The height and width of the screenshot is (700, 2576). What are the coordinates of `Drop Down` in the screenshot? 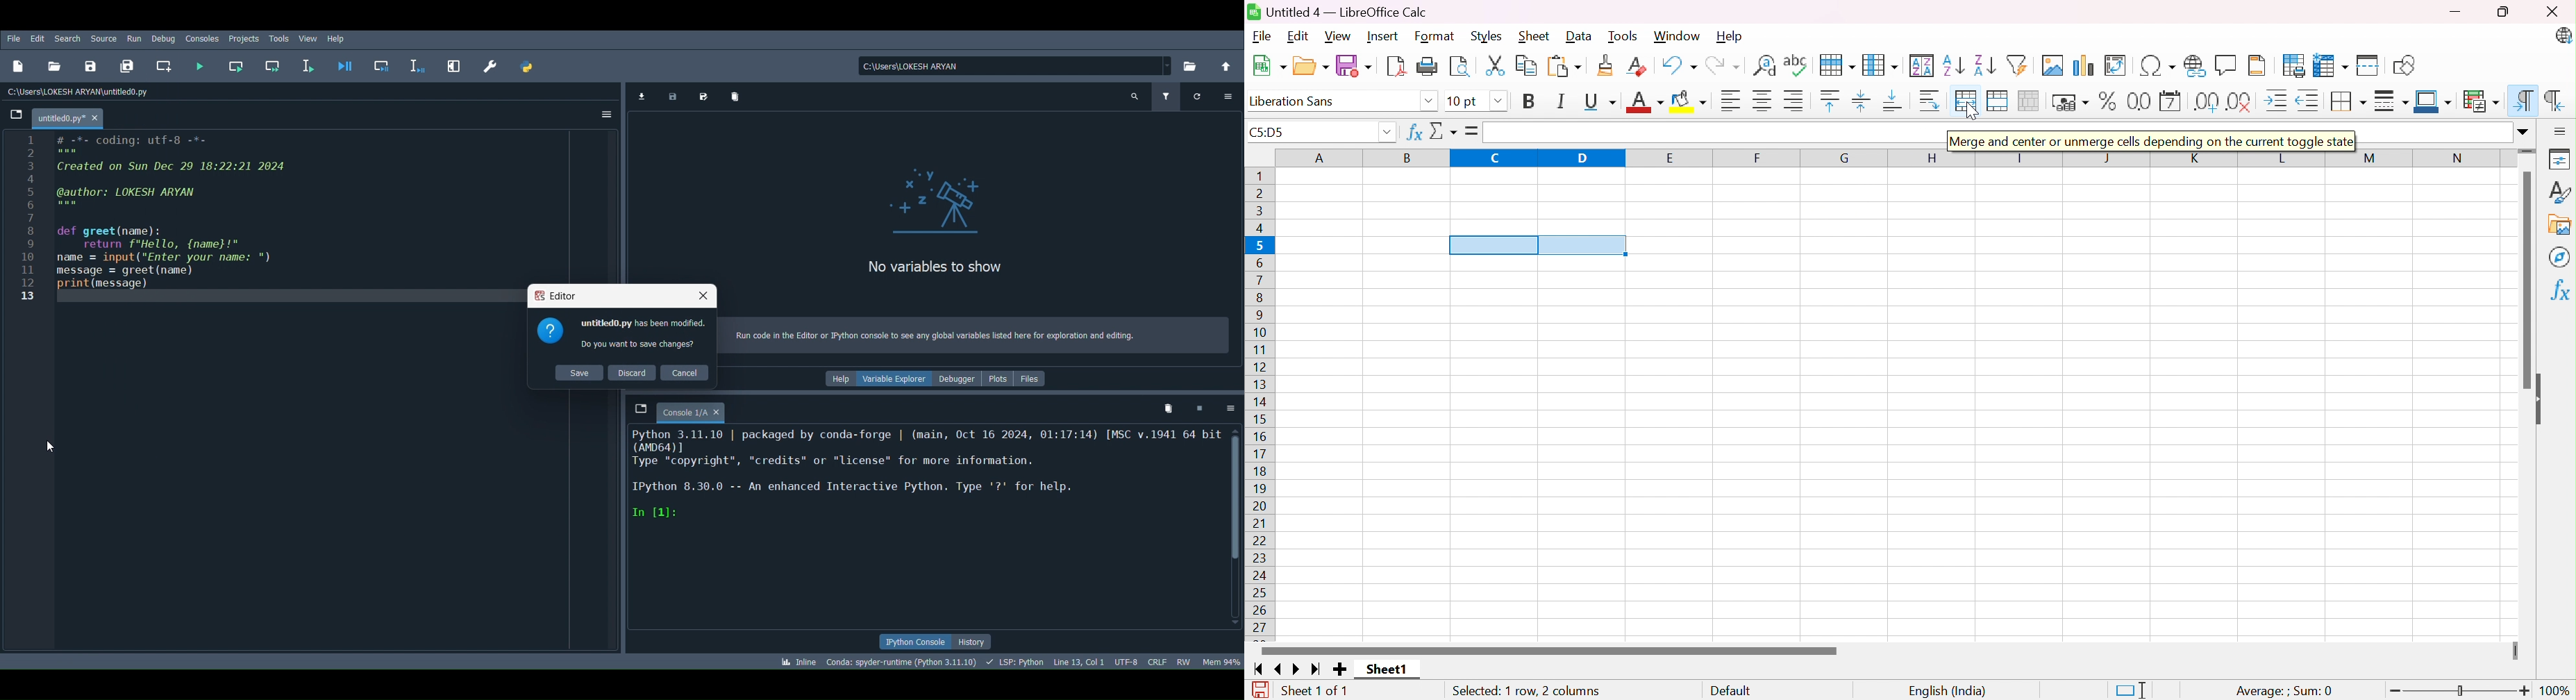 It's located at (1387, 133).